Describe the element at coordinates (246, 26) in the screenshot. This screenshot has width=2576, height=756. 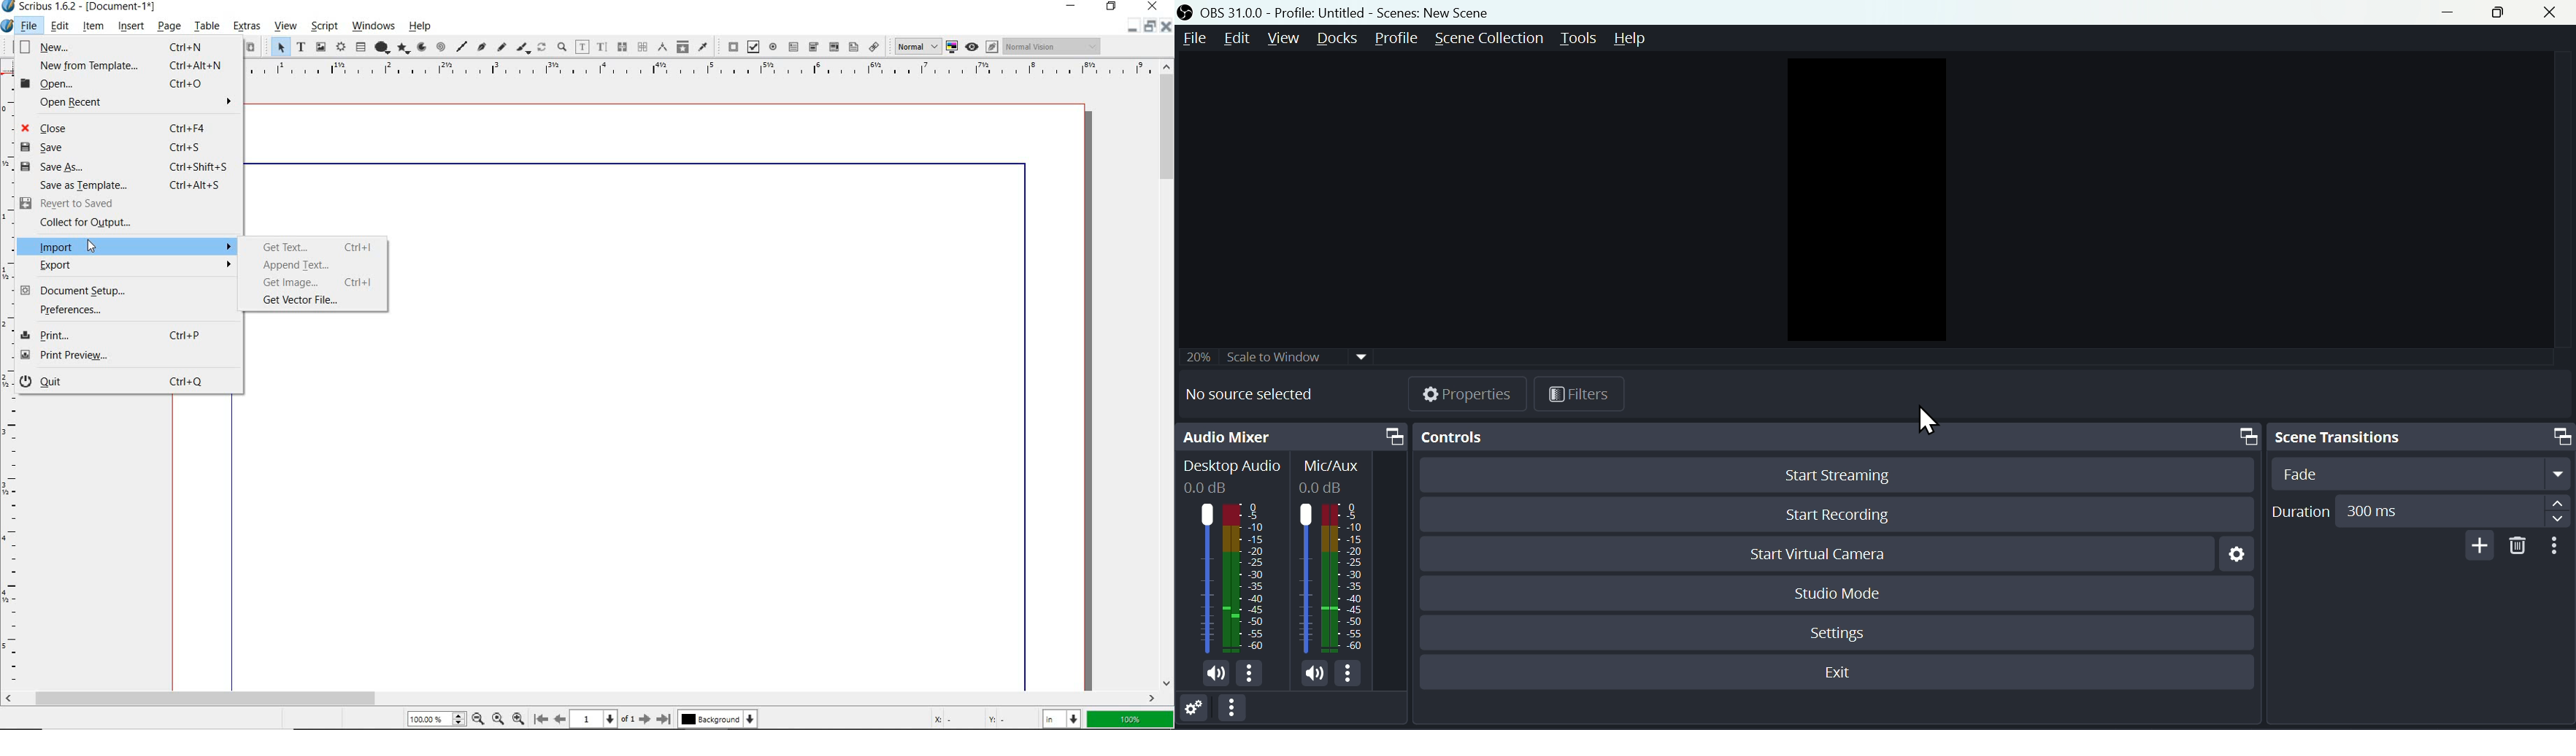
I see `extras` at that location.